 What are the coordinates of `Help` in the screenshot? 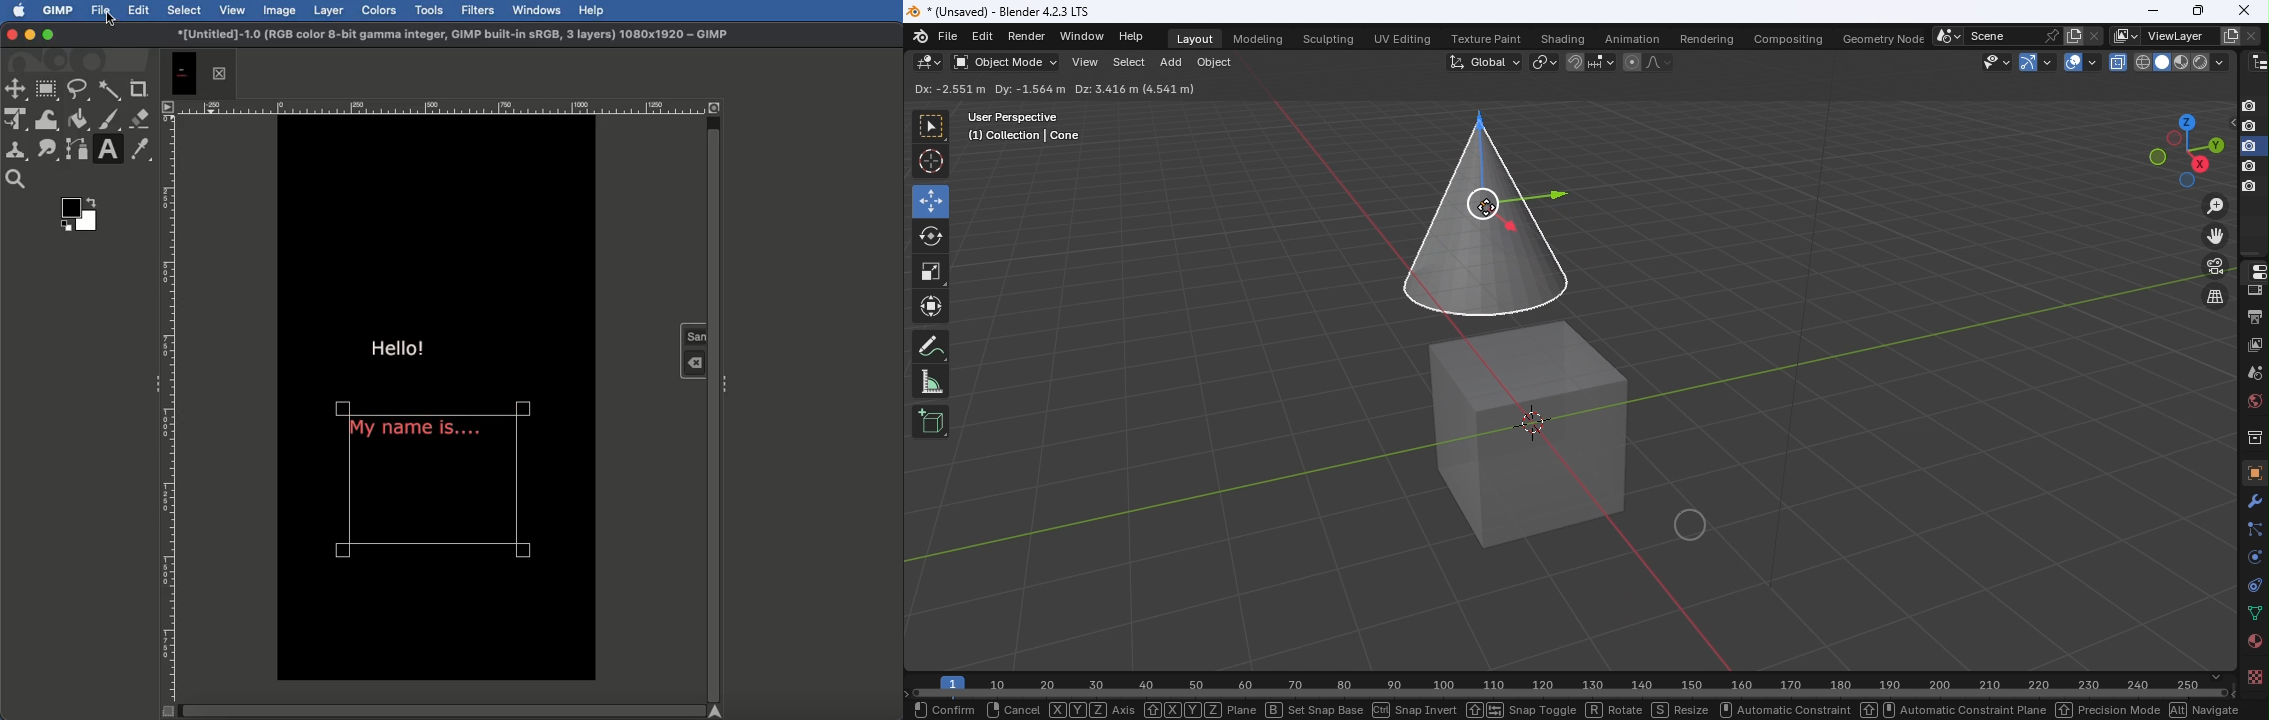 It's located at (593, 11).